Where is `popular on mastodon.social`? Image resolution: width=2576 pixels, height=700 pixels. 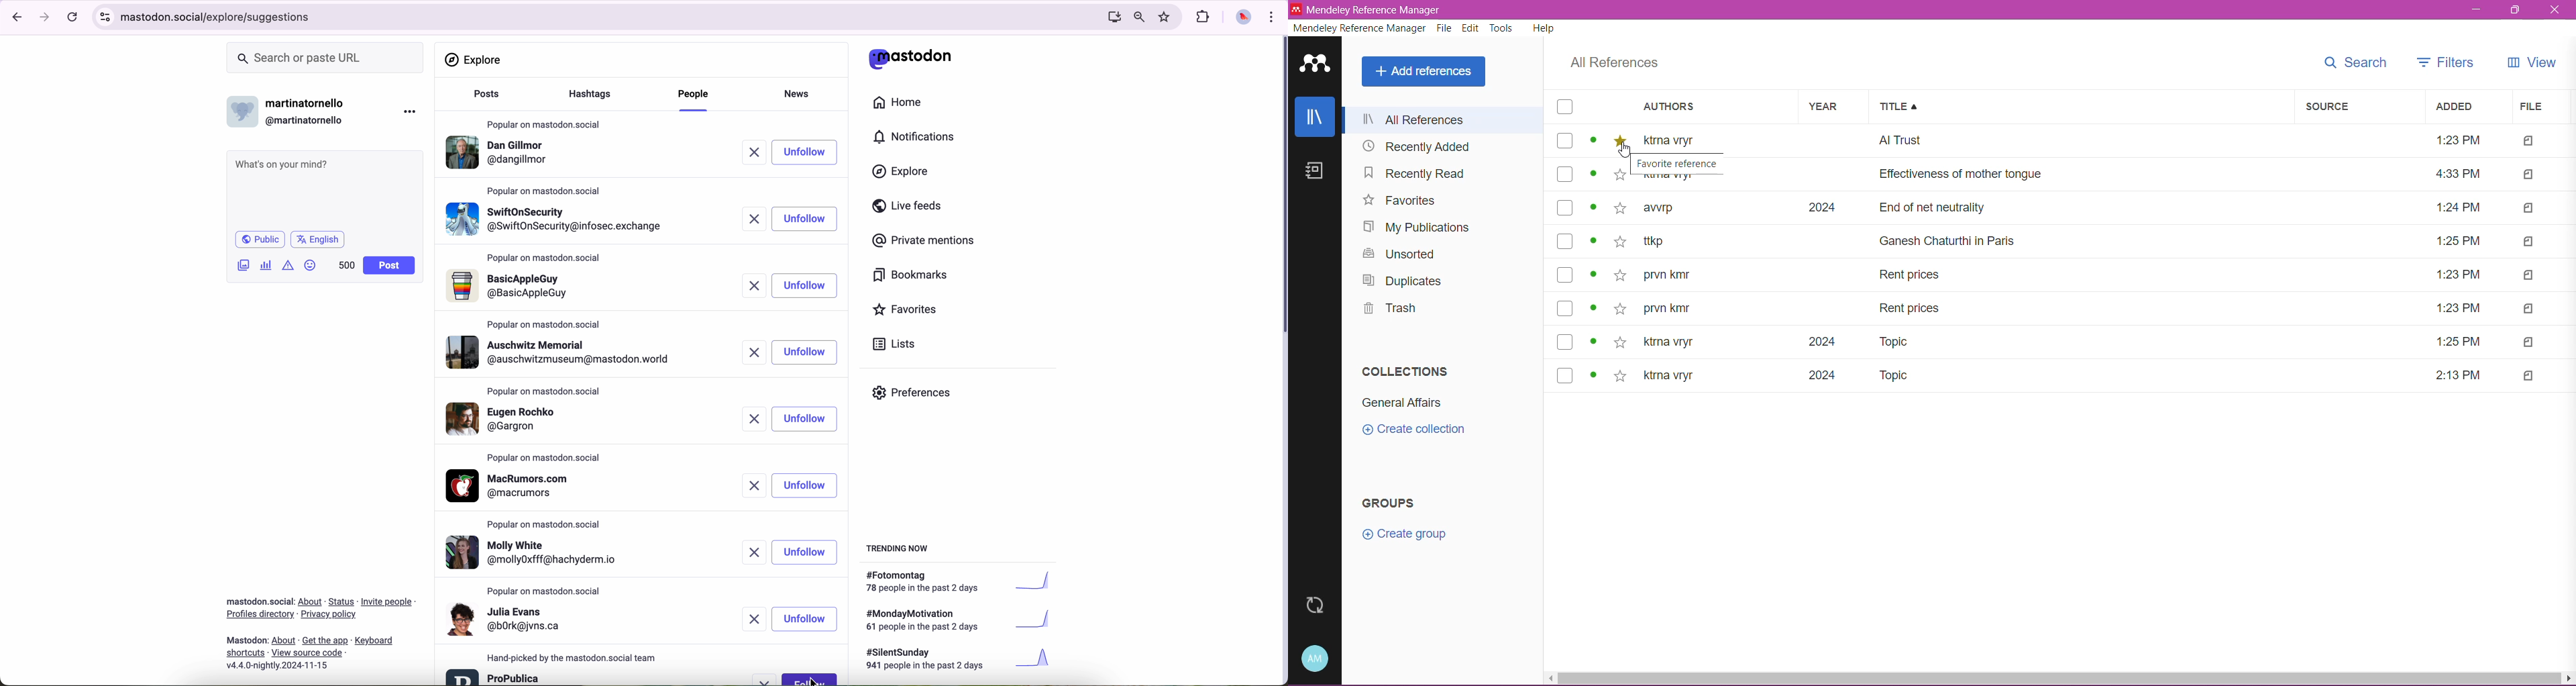
popular on mastodon.social is located at coordinates (543, 389).